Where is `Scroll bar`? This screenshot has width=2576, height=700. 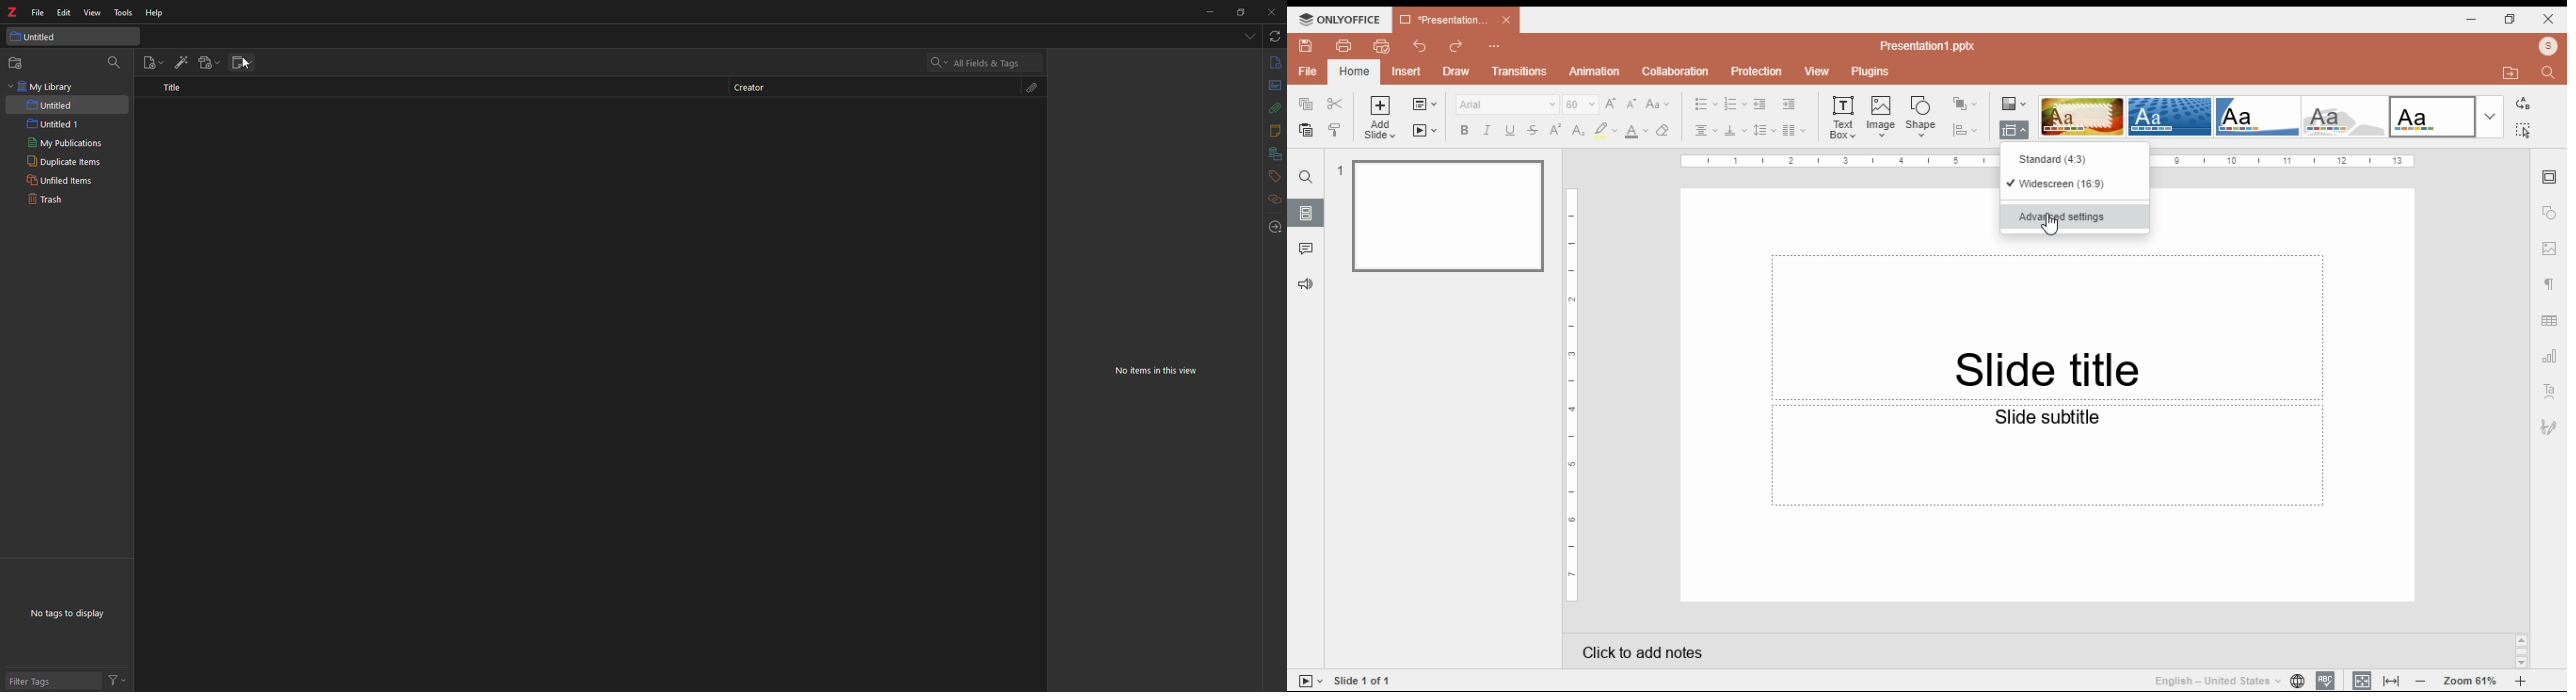
Scroll bar is located at coordinates (2521, 650).